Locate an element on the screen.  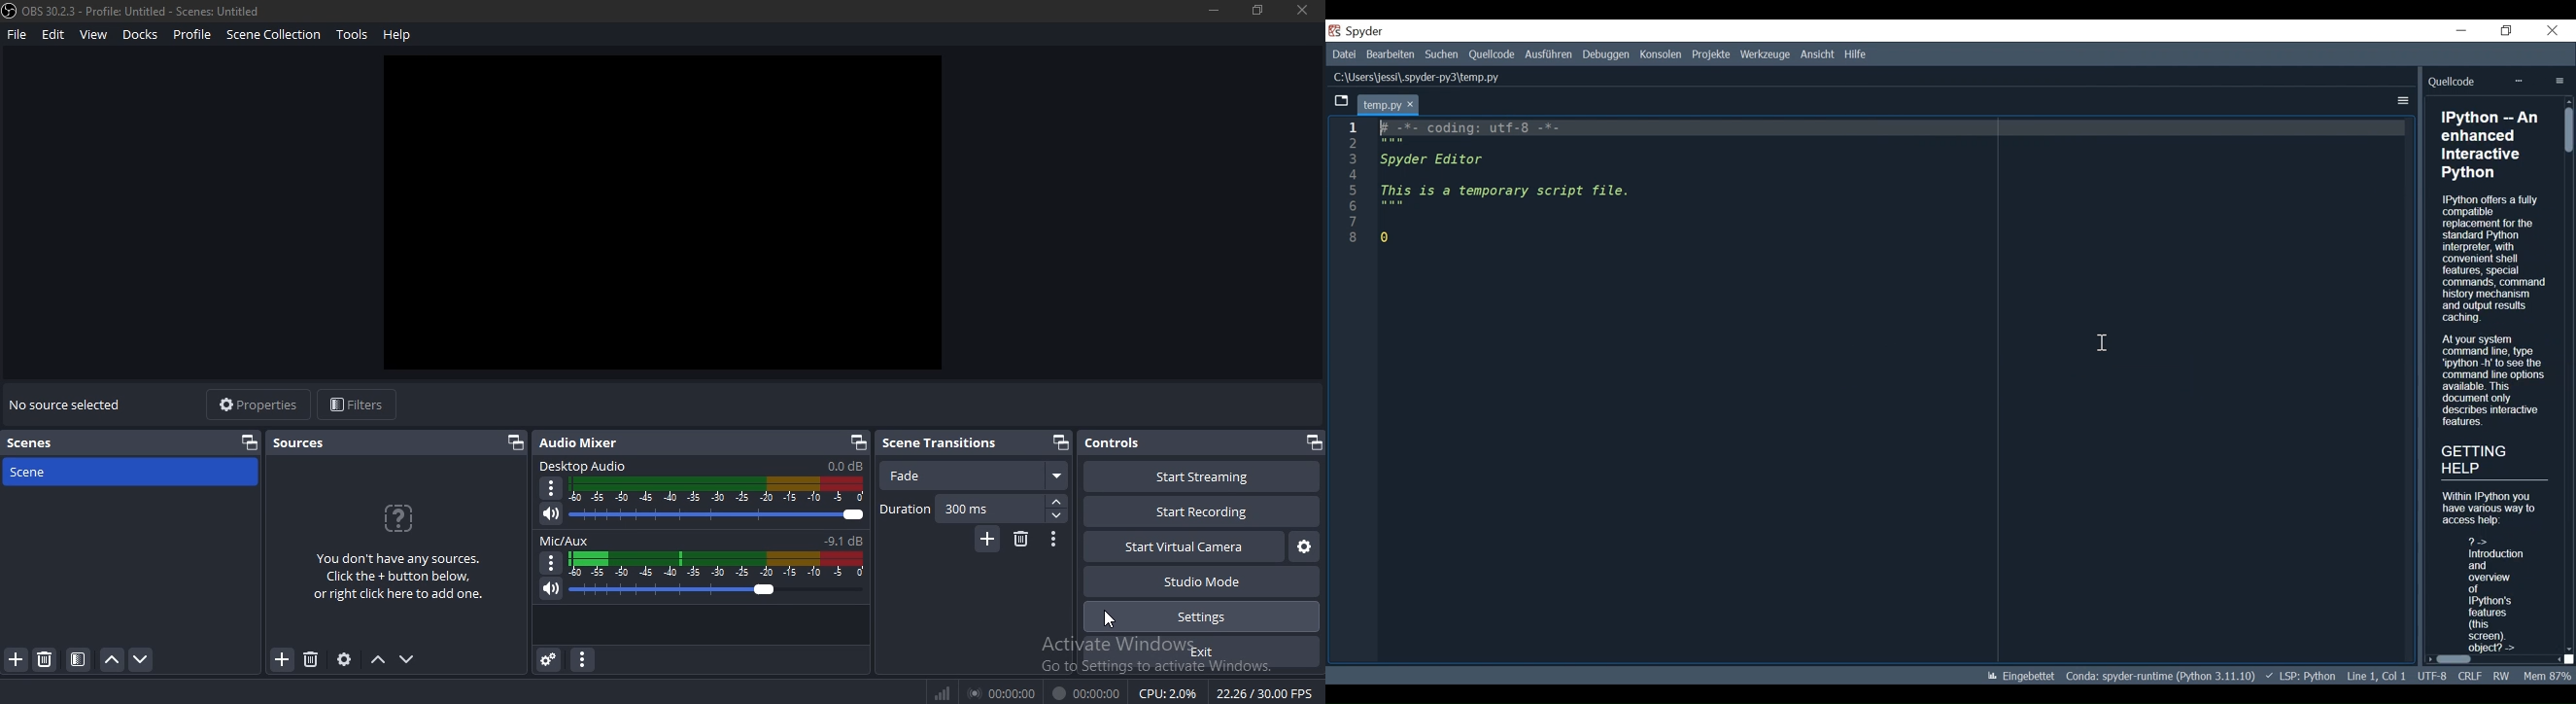
More is located at coordinates (2517, 81).